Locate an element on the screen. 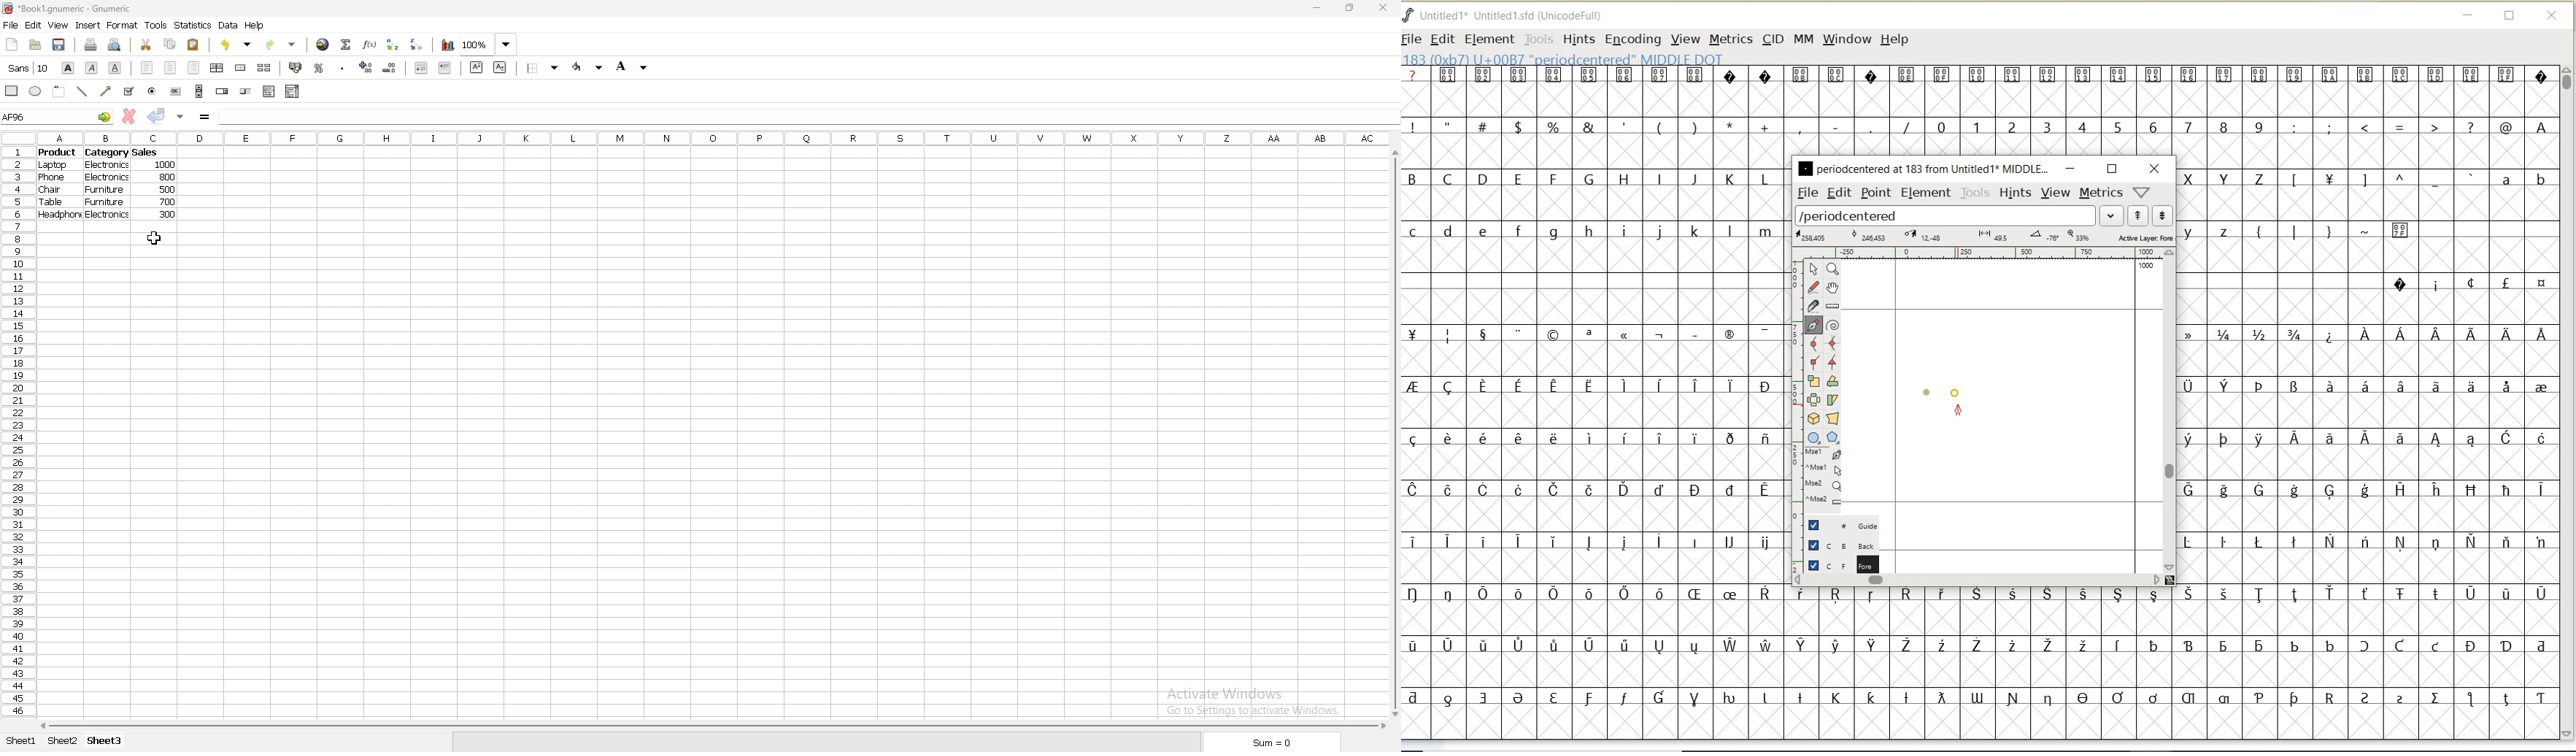  hints is located at coordinates (2016, 192).